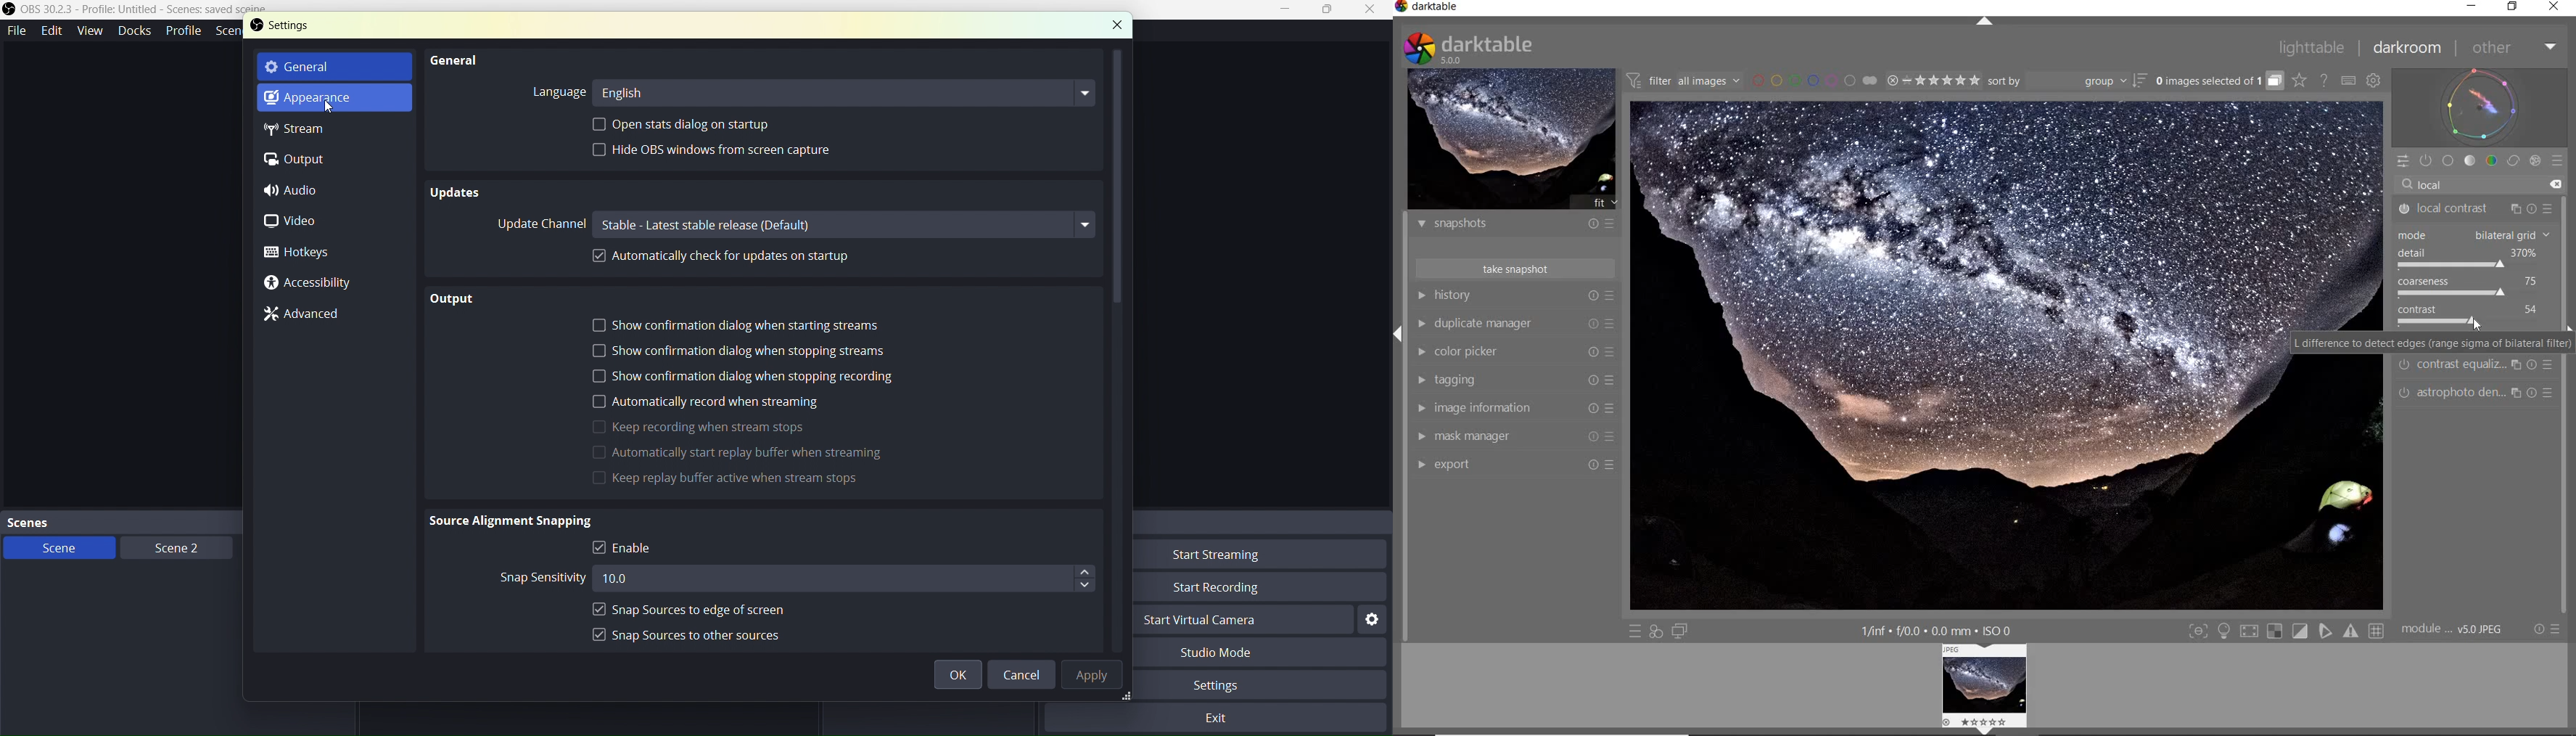 The height and width of the screenshot is (756, 2576). I want to click on EXPAND, so click(1400, 333).